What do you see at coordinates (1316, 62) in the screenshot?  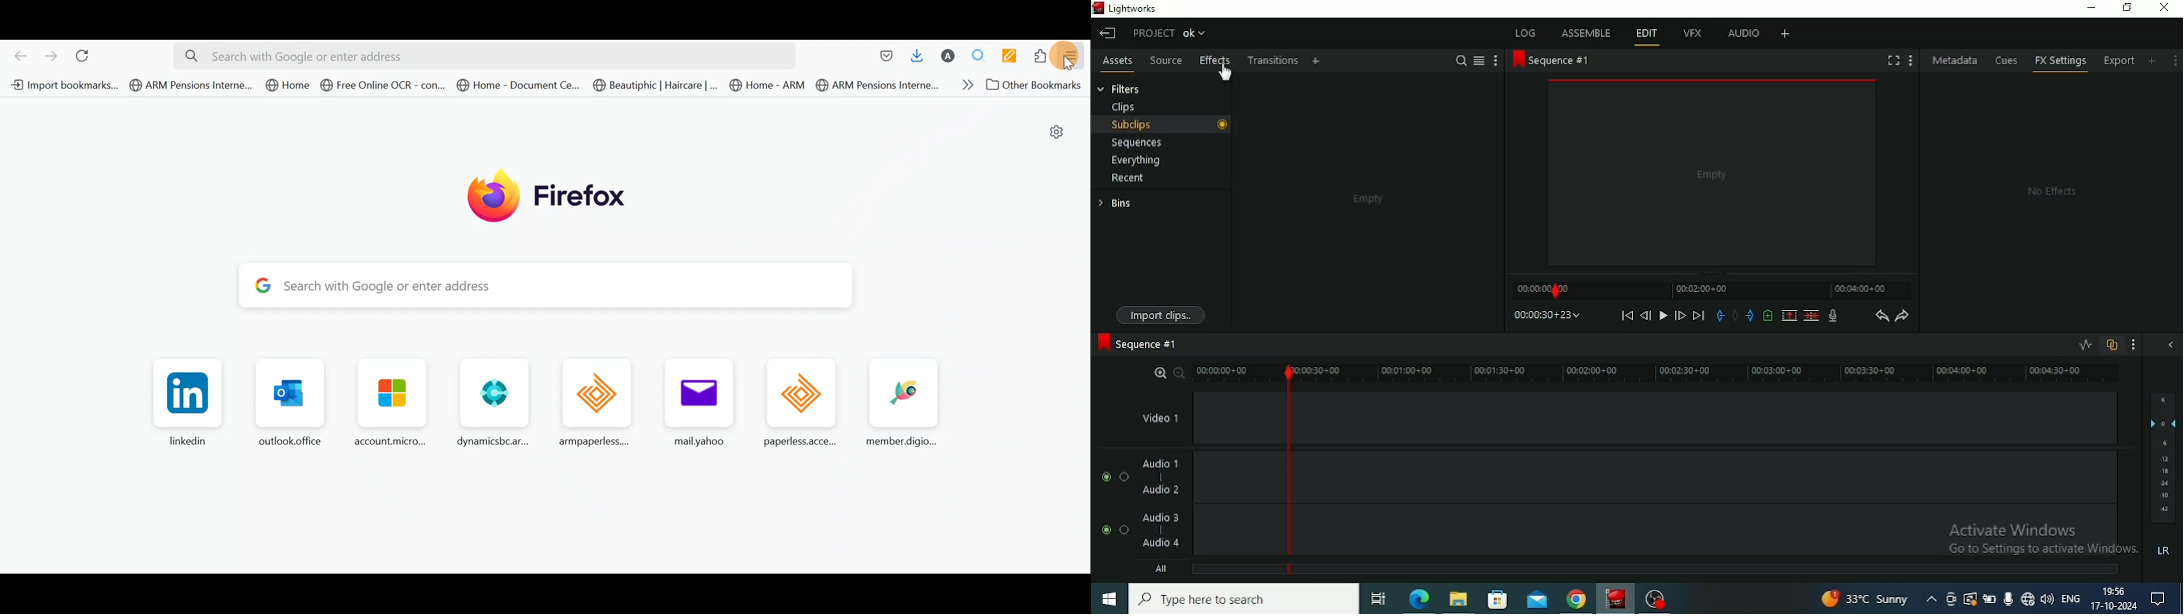 I see `Add` at bounding box center [1316, 62].